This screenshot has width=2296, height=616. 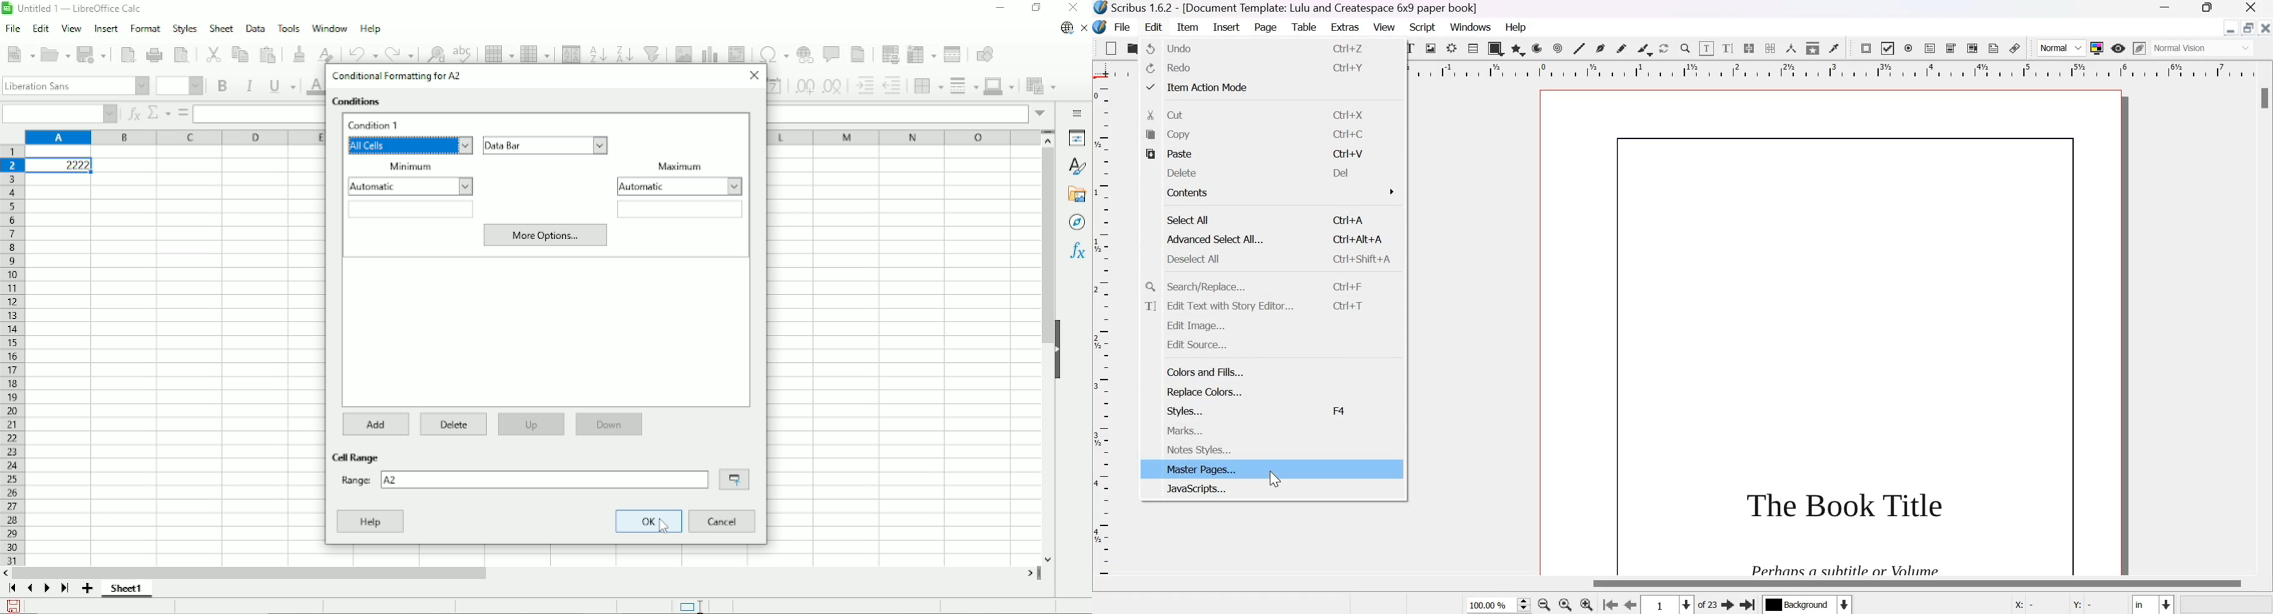 I want to click on Conditional, so click(x=1040, y=86).